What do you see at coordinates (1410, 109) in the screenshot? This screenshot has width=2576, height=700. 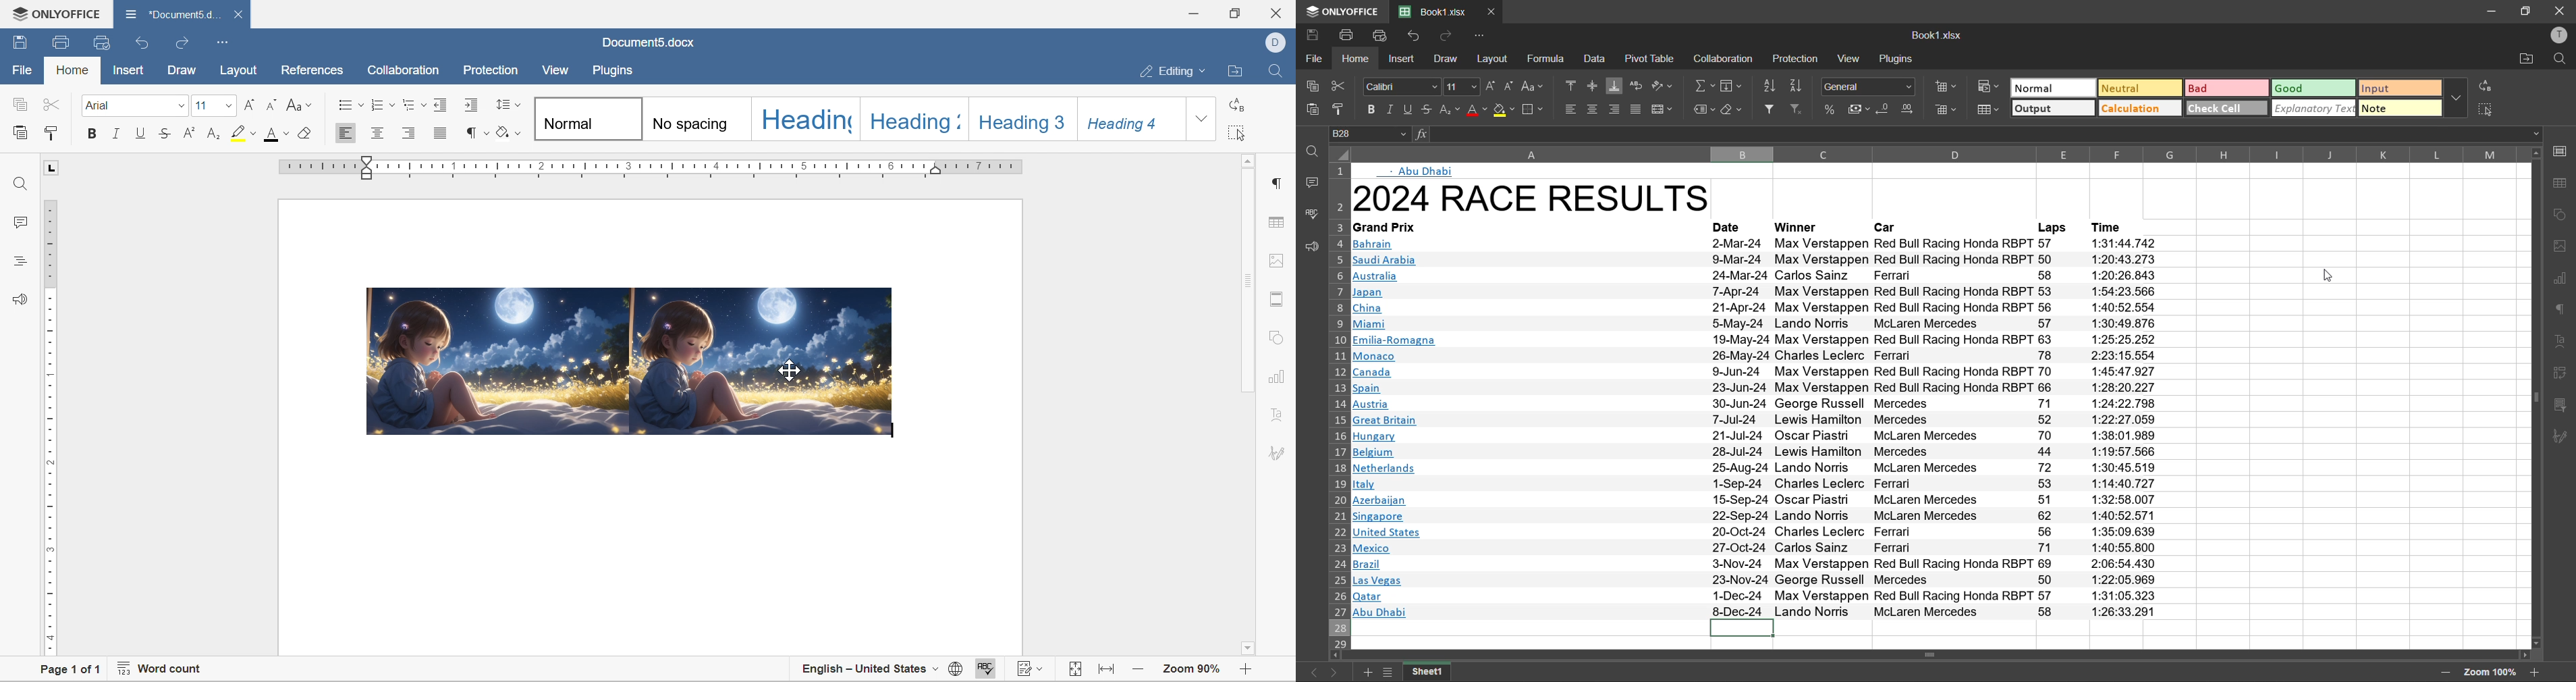 I see `underline` at bounding box center [1410, 109].